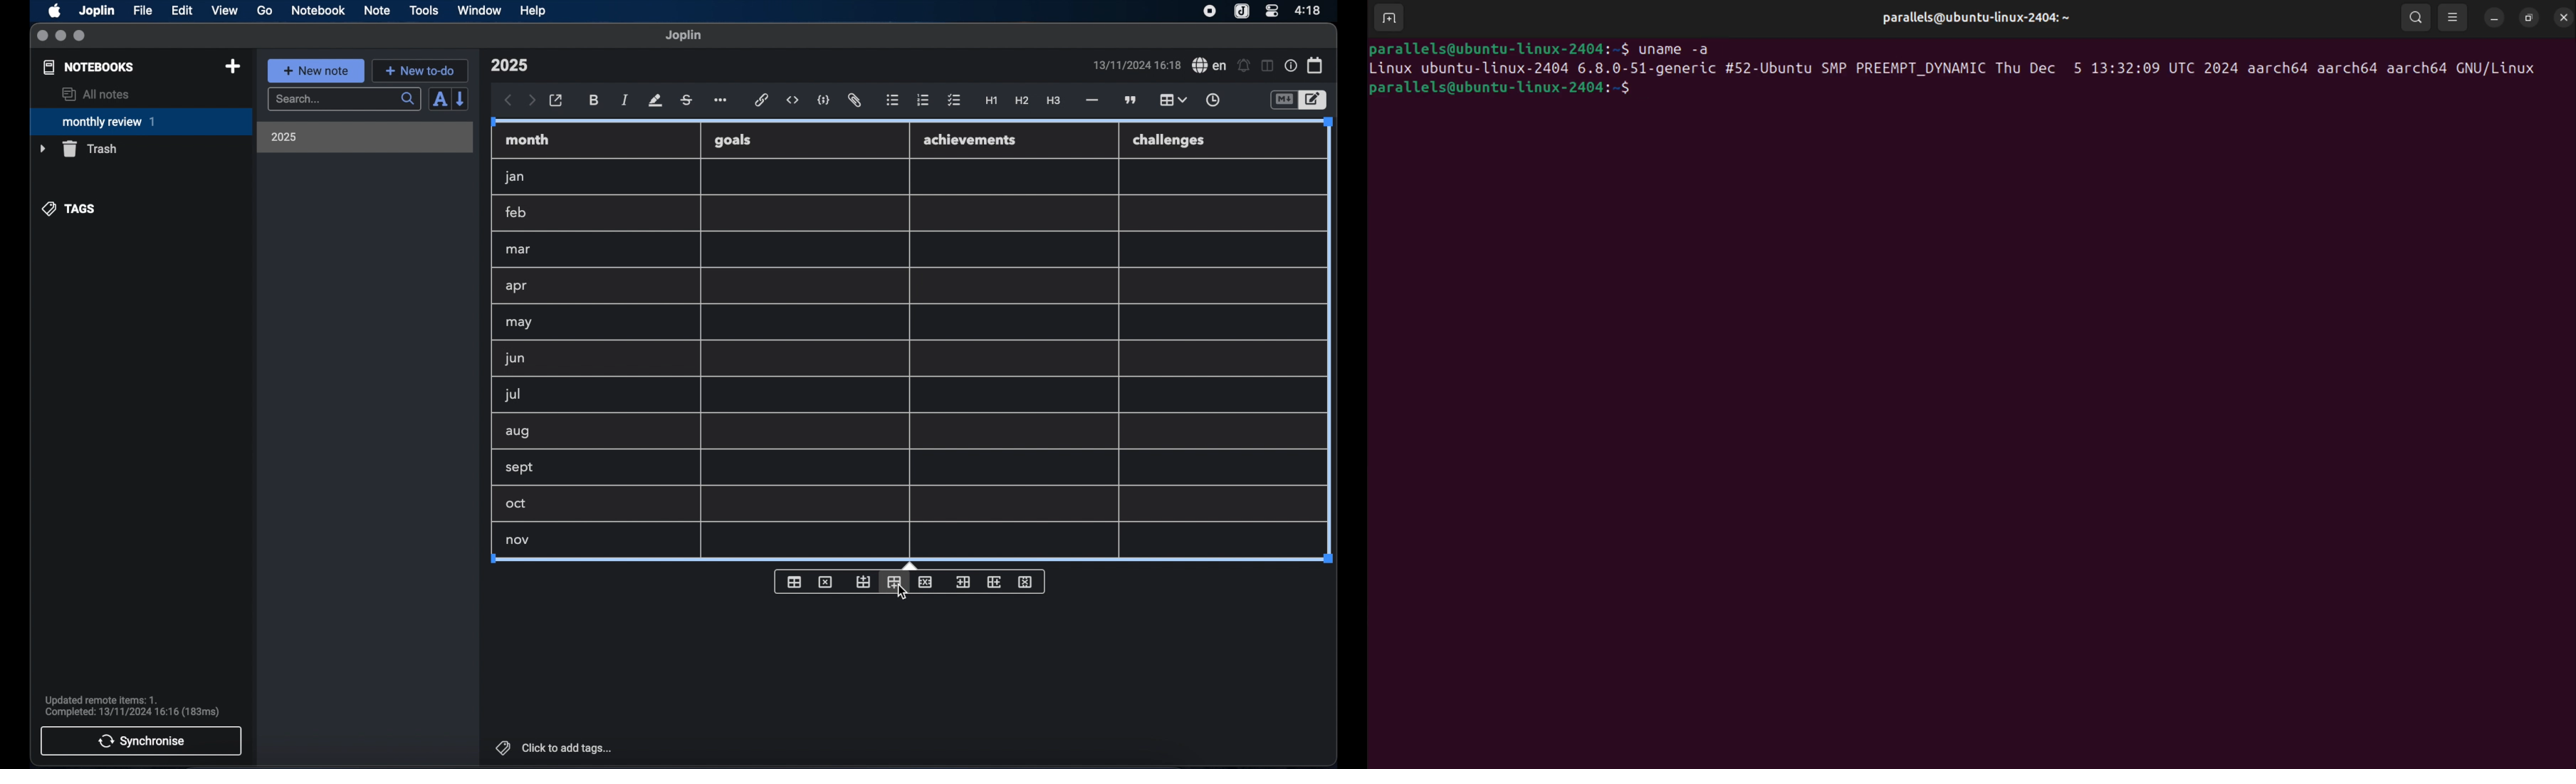 This screenshot has height=784, width=2576. Describe the element at coordinates (854, 100) in the screenshot. I see `attach file` at that location.